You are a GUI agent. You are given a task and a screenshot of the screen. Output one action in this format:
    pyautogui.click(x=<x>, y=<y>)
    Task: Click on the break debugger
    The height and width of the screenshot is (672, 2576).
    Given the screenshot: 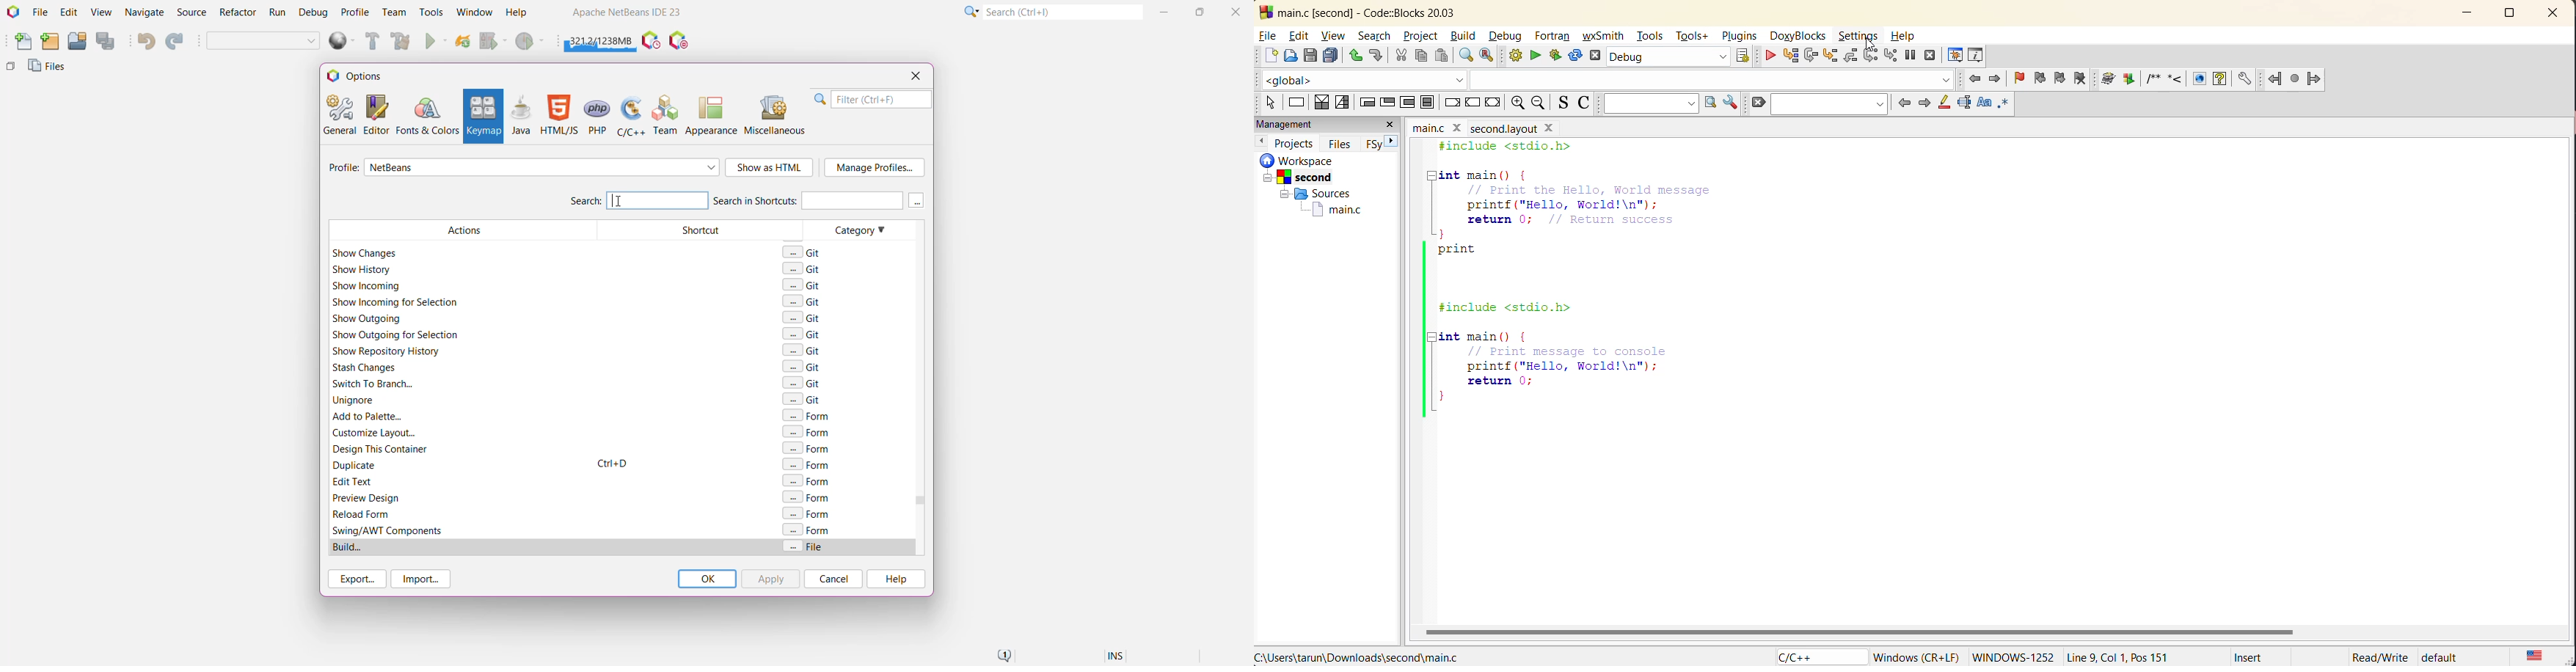 What is the action you would take?
    pyautogui.click(x=1912, y=56)
    